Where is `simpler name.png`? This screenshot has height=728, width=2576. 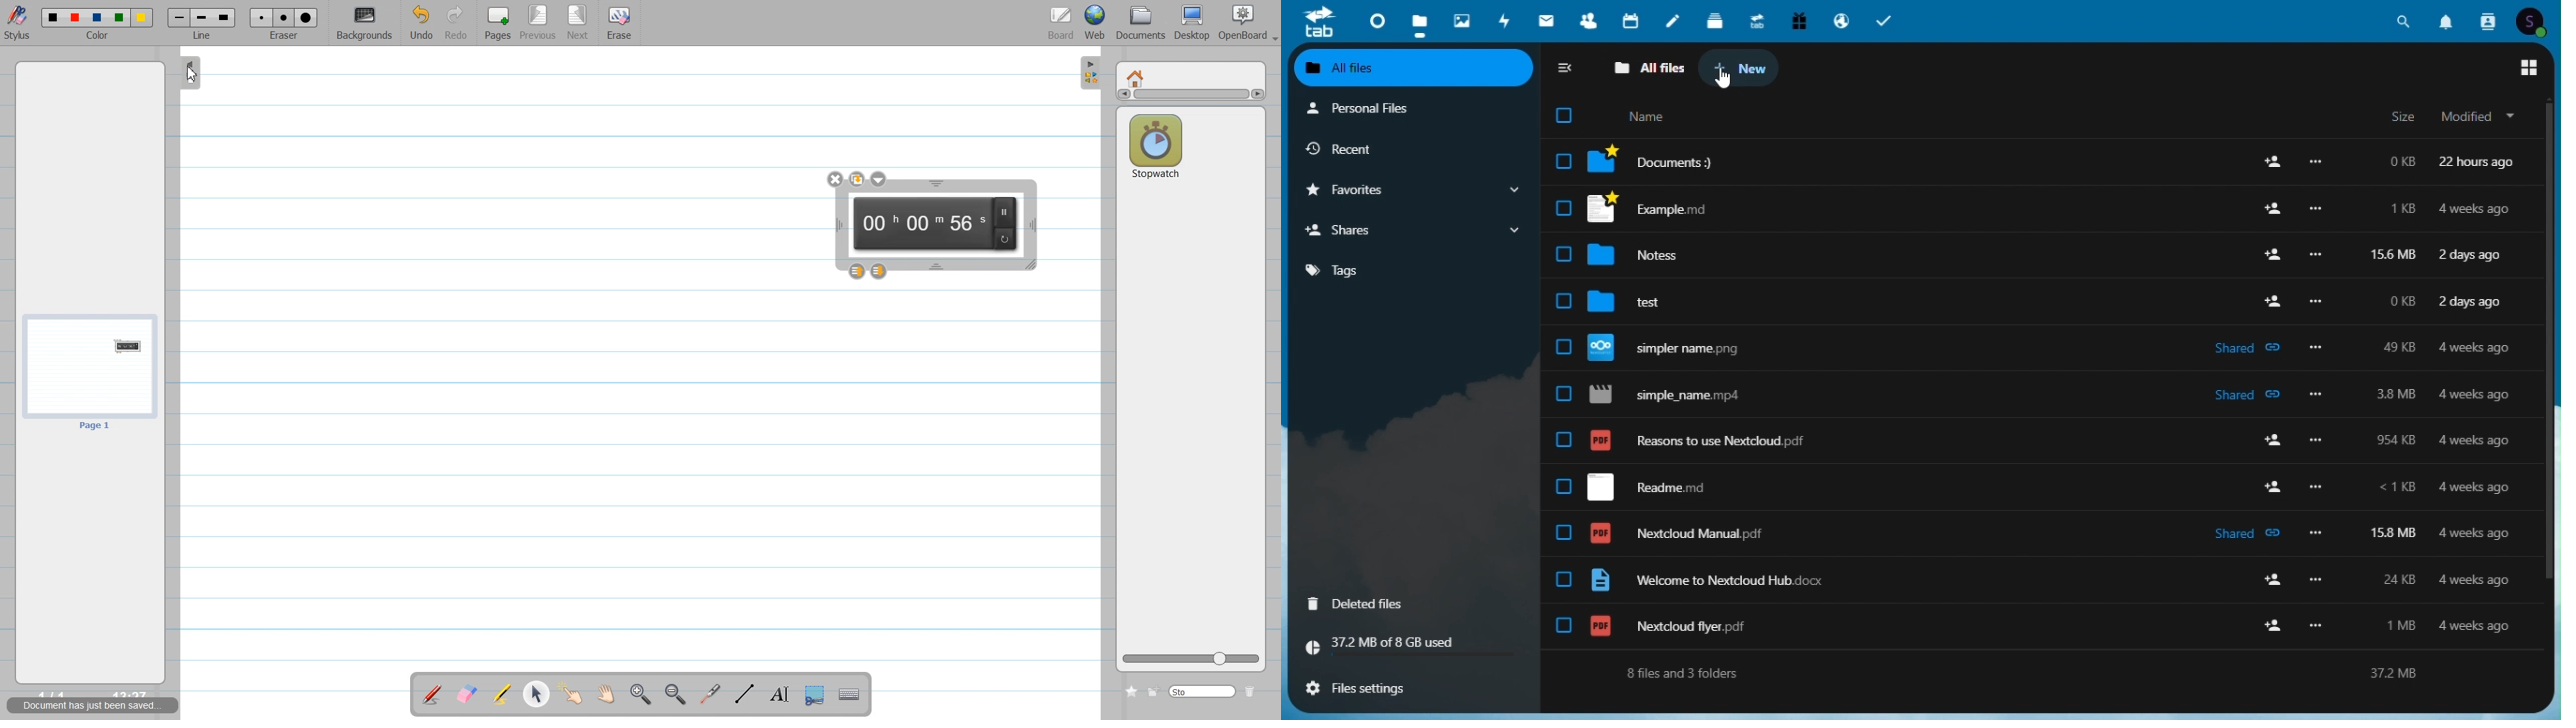
simpler name.png is located at coordinates (1676, 348).